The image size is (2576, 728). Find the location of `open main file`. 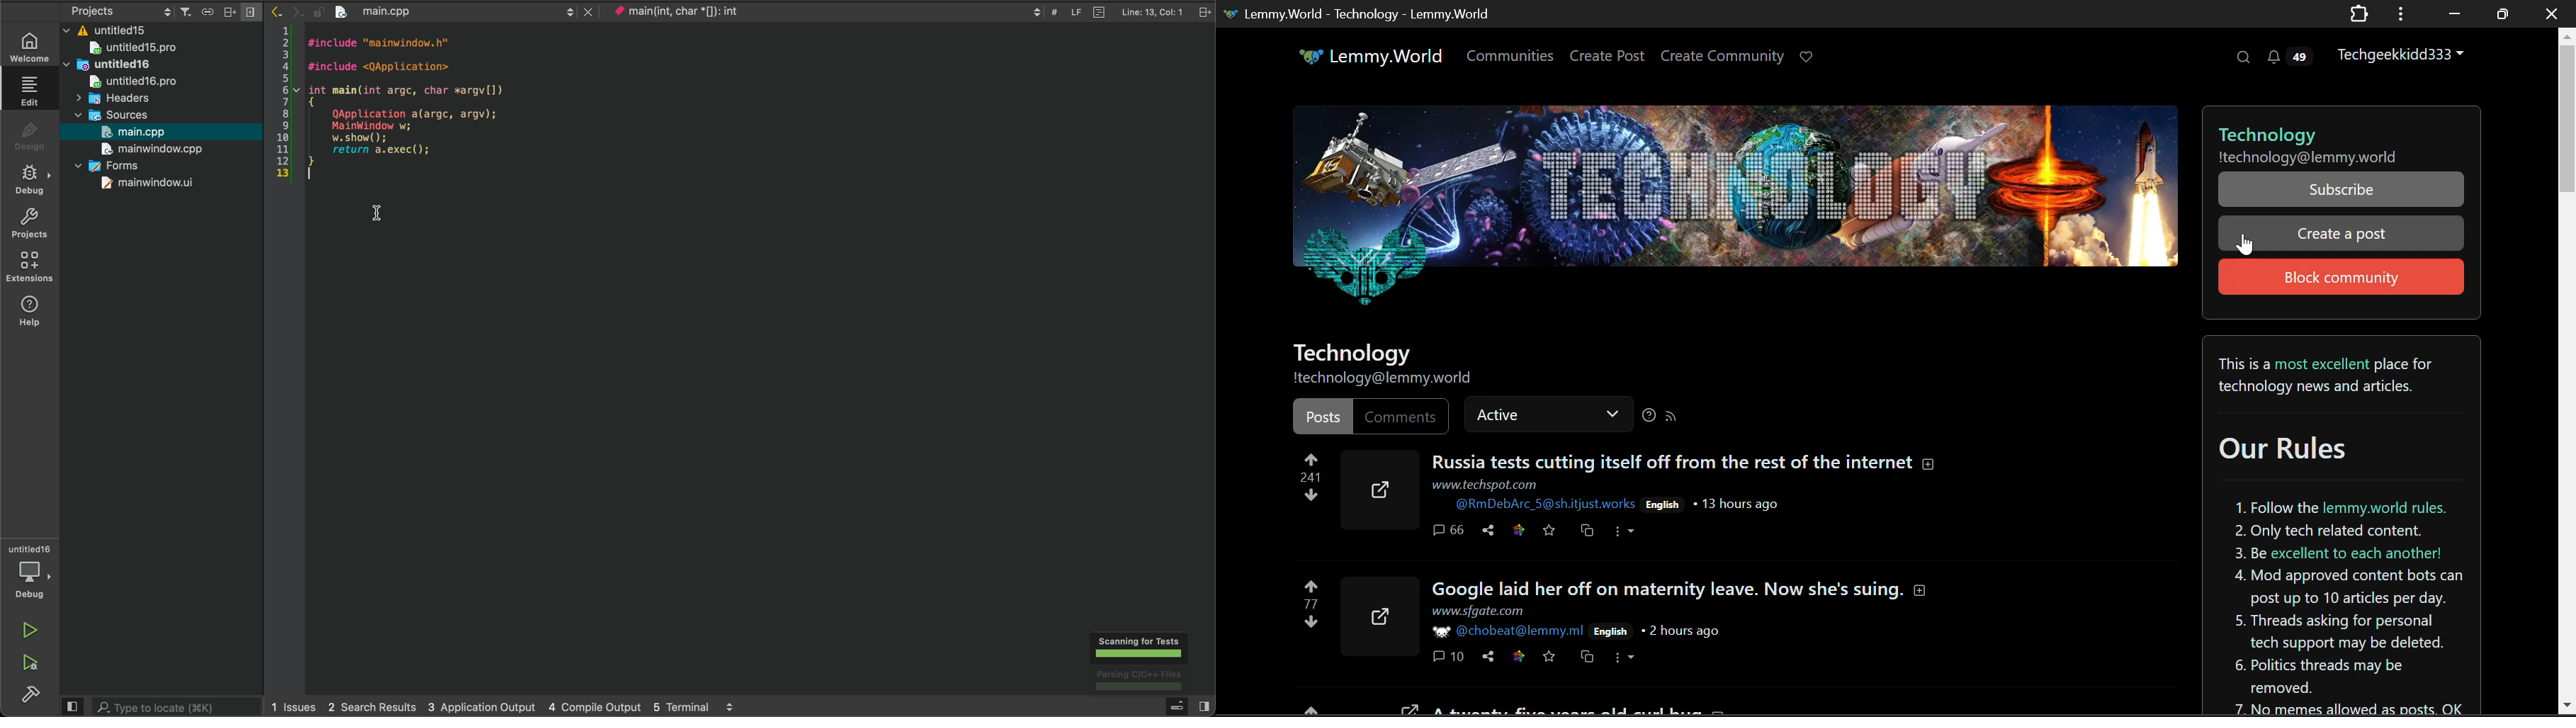

open main file is located at coordinates (153, 132).